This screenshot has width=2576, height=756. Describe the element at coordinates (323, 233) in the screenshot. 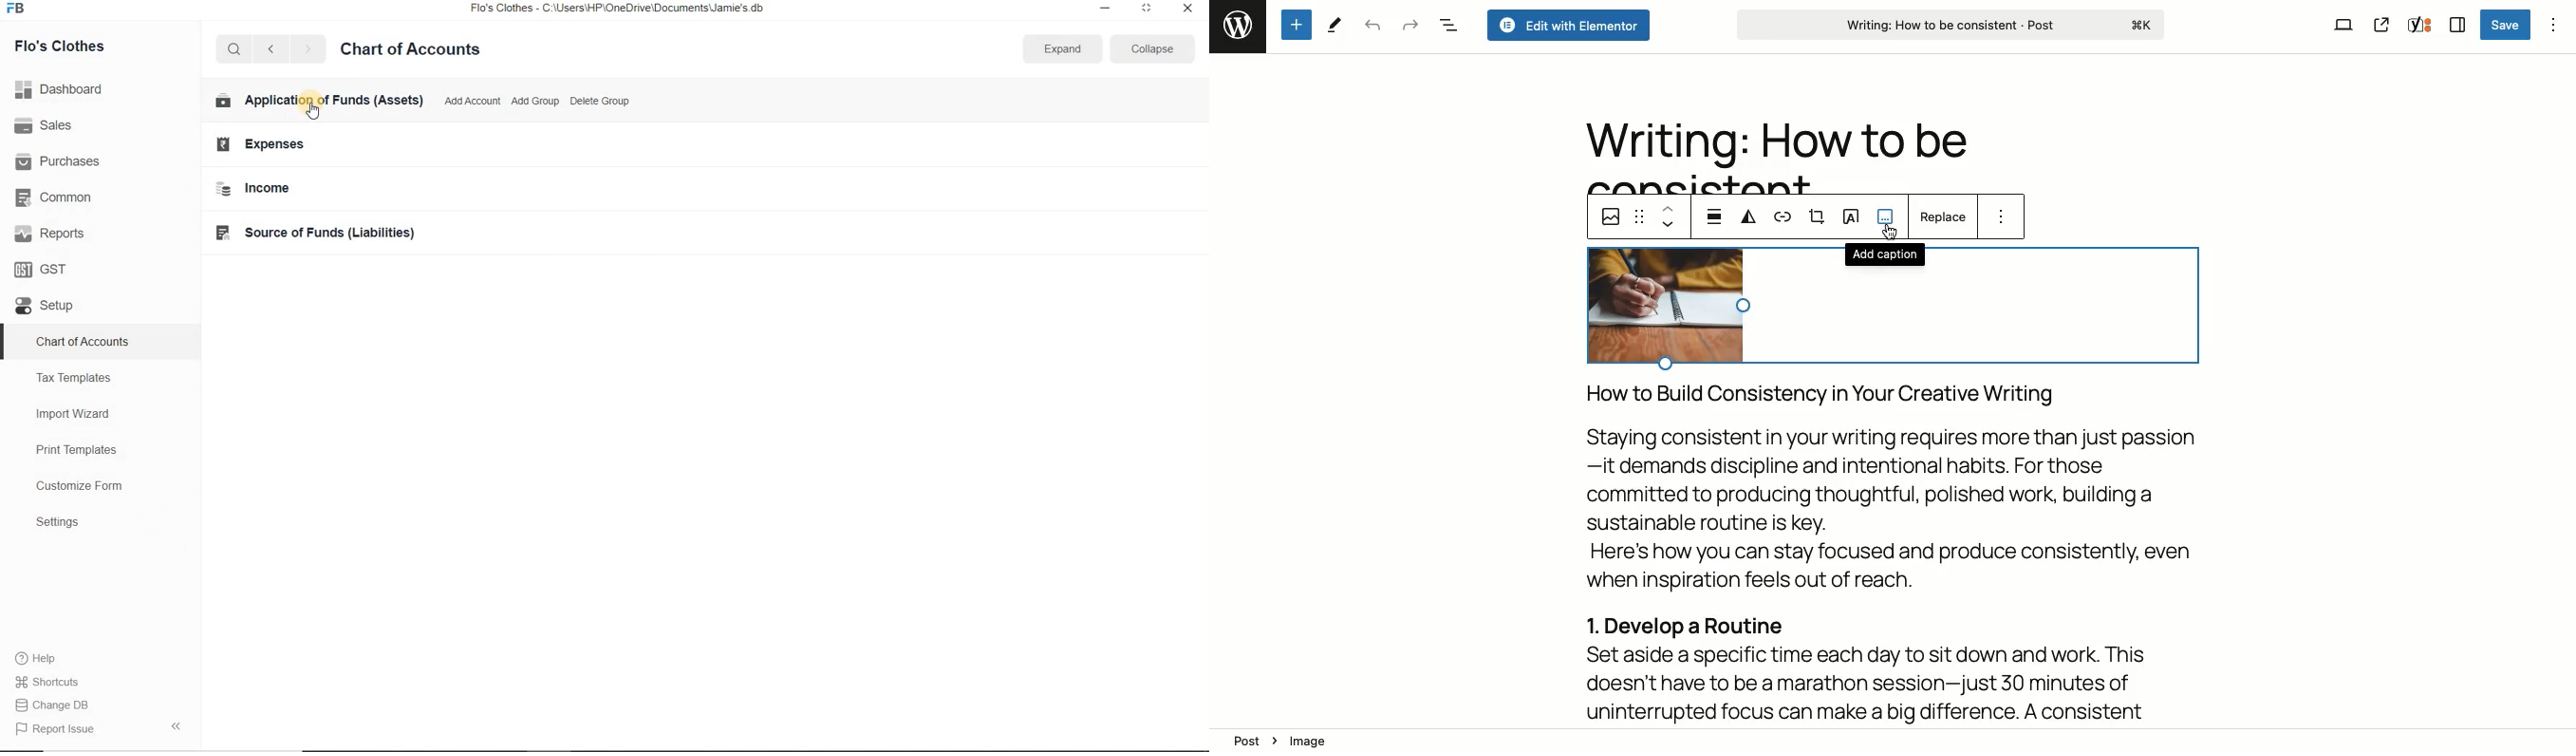

I see `Source of Funds (Liabilities)` at that location.